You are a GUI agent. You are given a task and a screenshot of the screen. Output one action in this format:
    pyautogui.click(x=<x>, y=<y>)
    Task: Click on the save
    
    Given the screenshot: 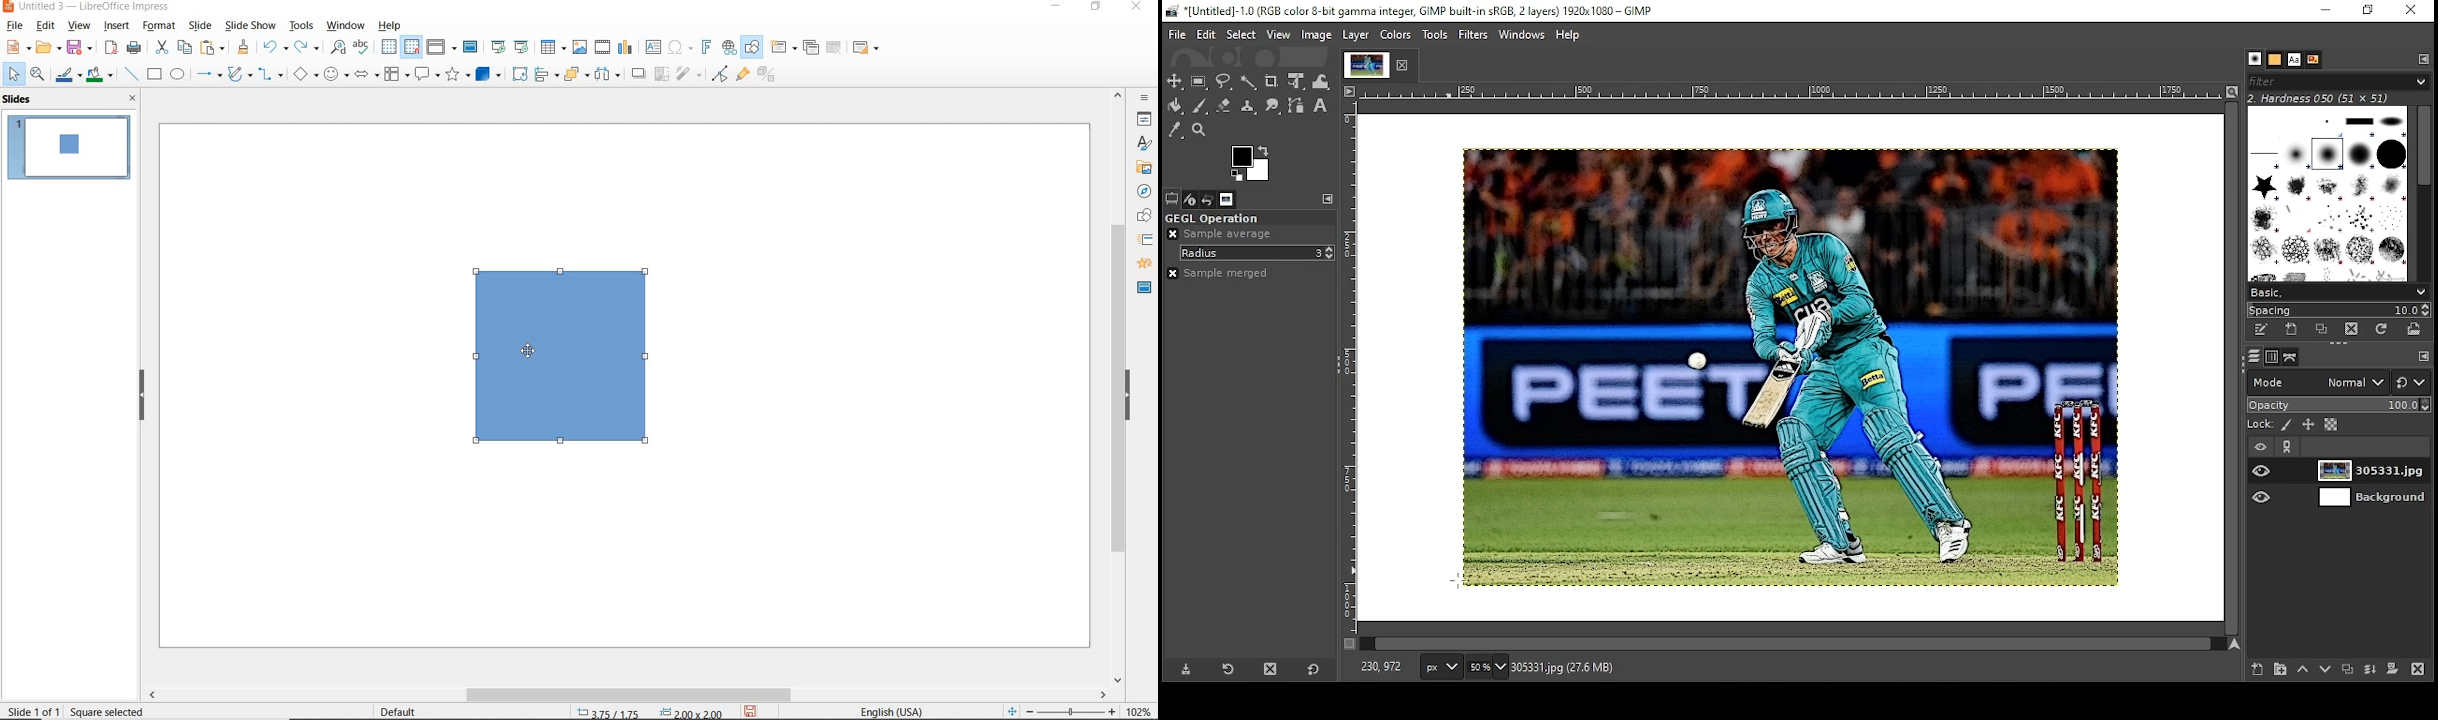 What is the action you would take?
    pyautogui.click(x=750, y=712)
    